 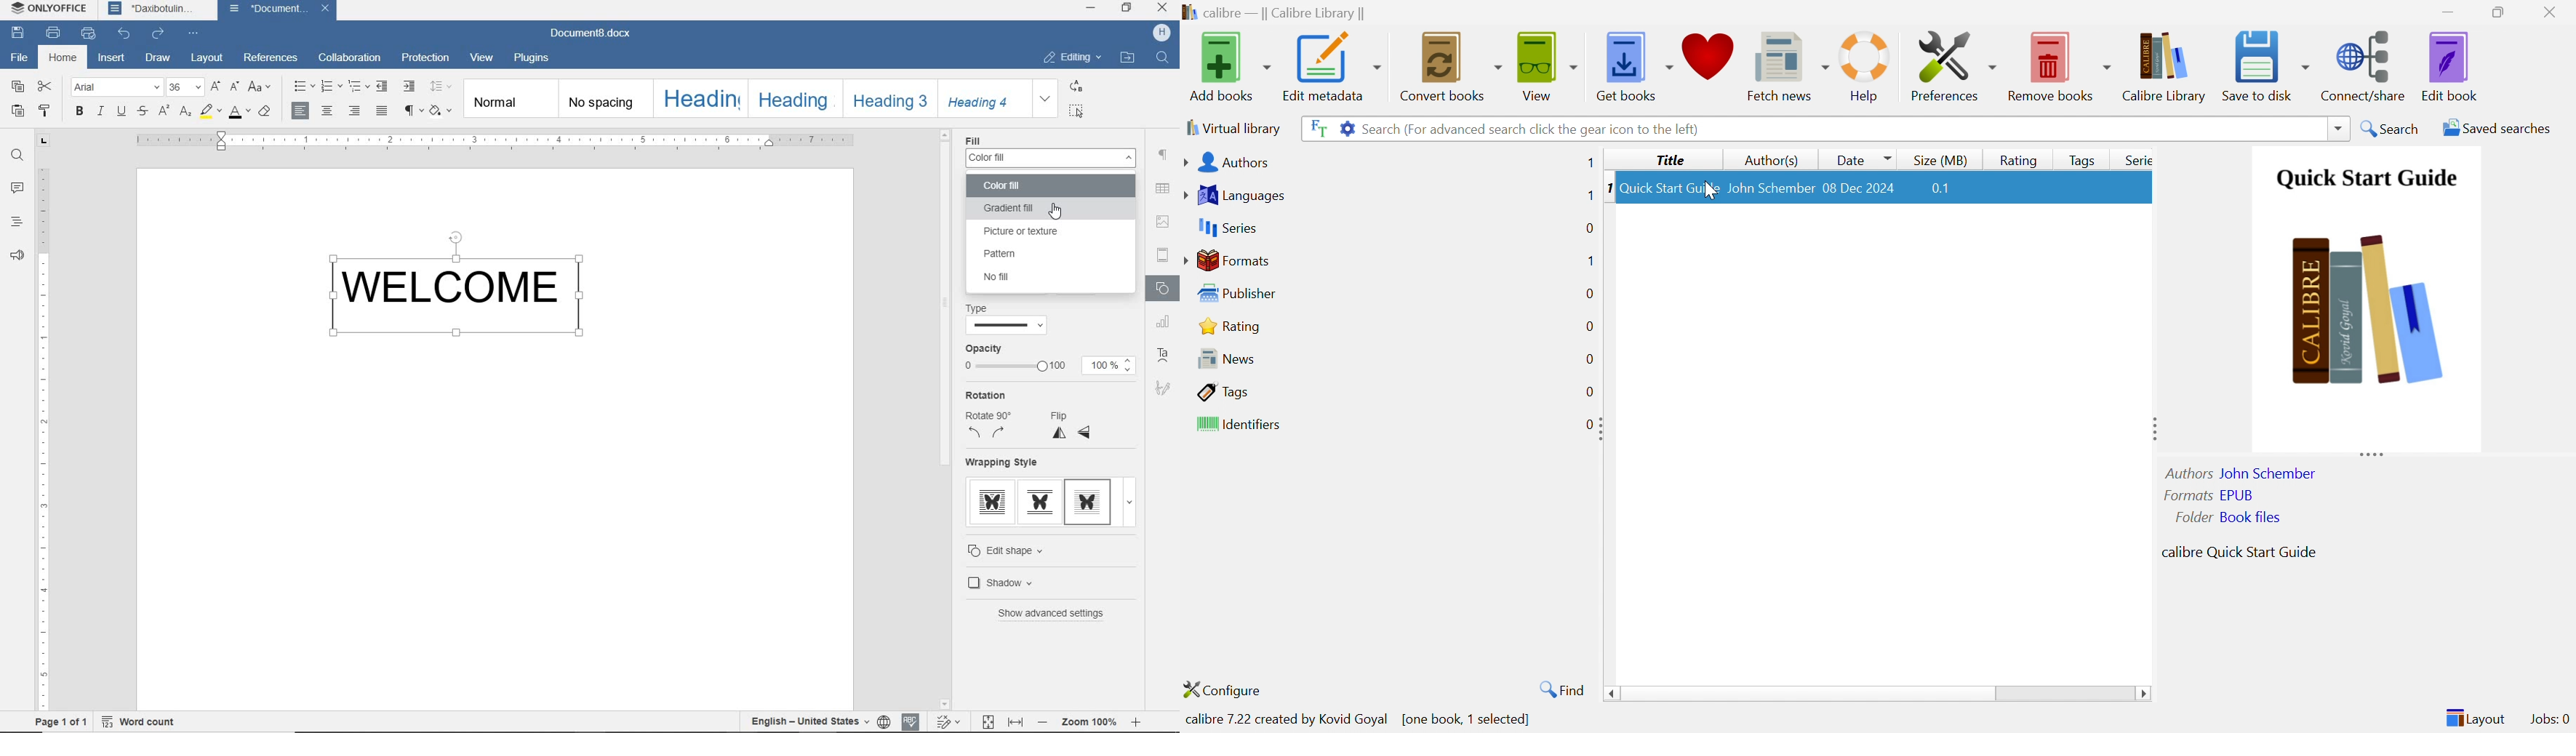 I want to click on NO SPACING, so click(x=608, y=98).